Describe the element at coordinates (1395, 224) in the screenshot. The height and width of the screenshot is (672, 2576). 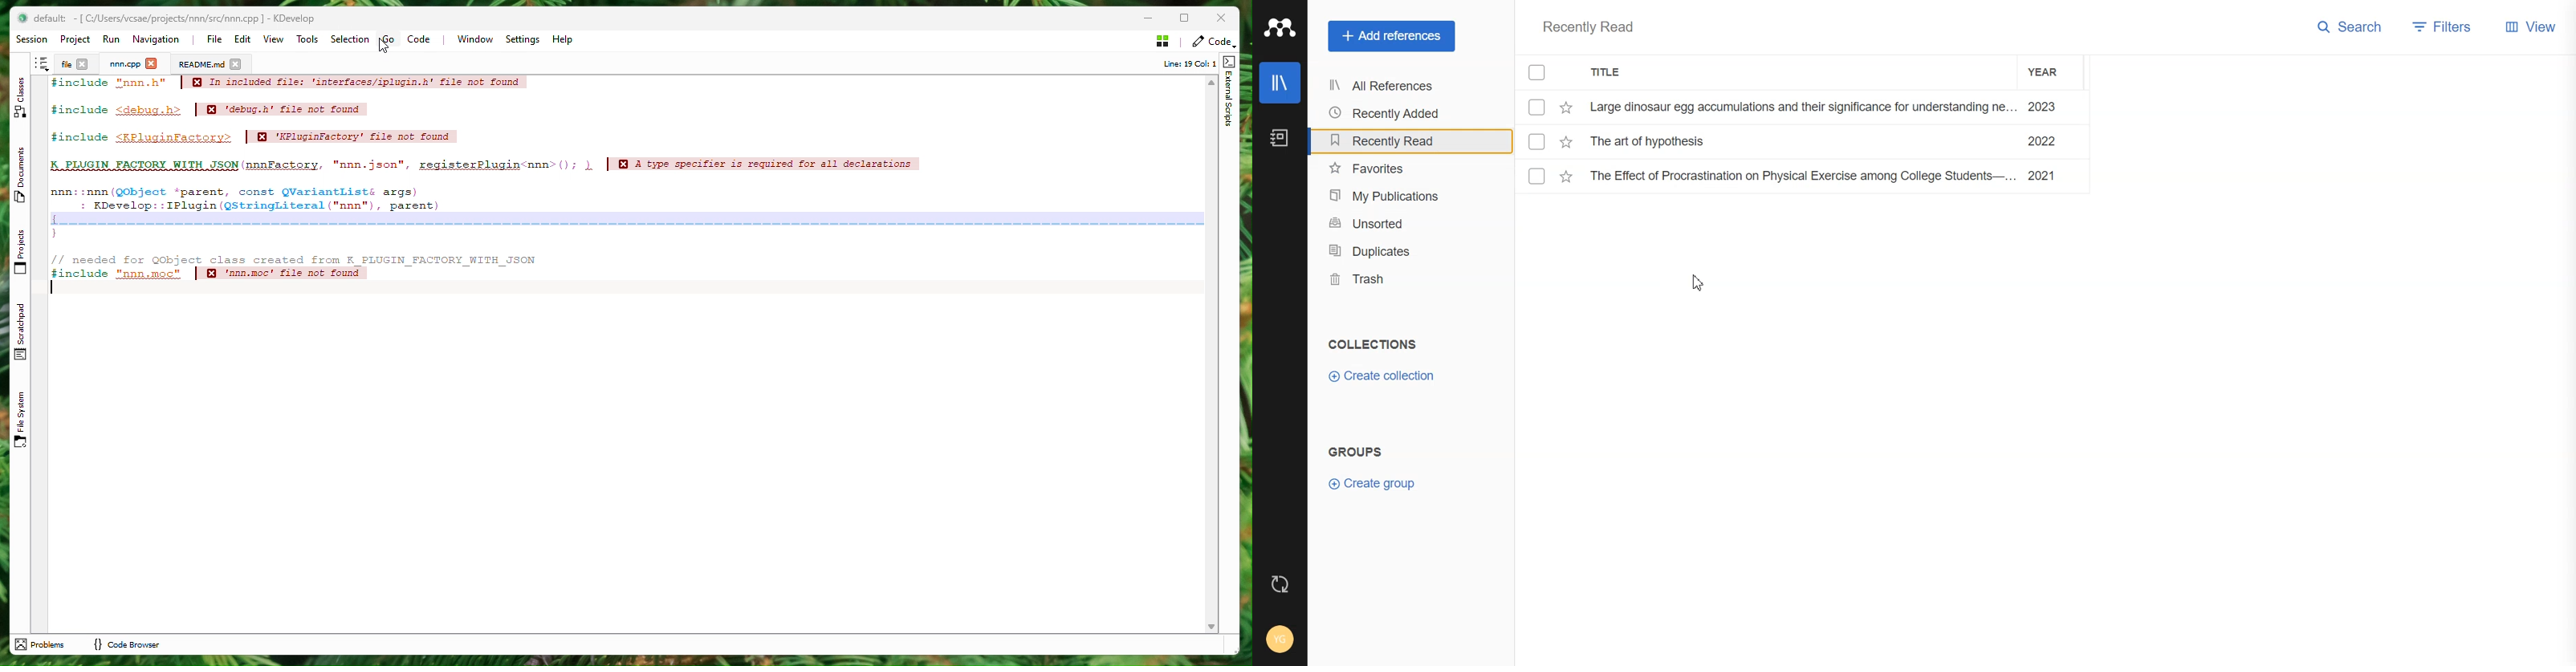
I see `Unsorted` at that location.